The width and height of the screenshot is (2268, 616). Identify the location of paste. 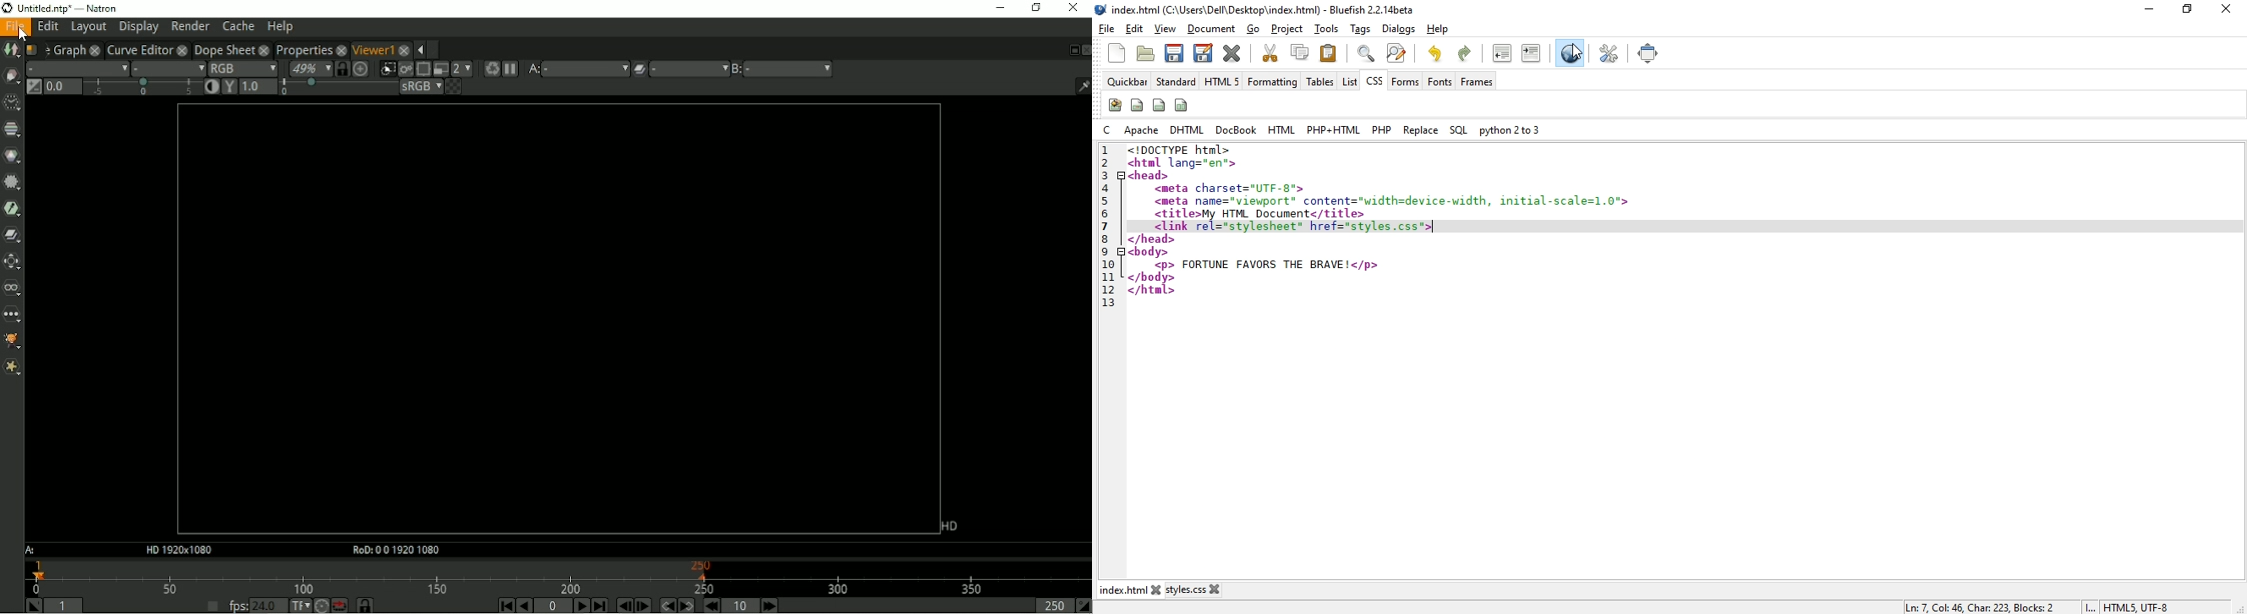
(1329, 52).